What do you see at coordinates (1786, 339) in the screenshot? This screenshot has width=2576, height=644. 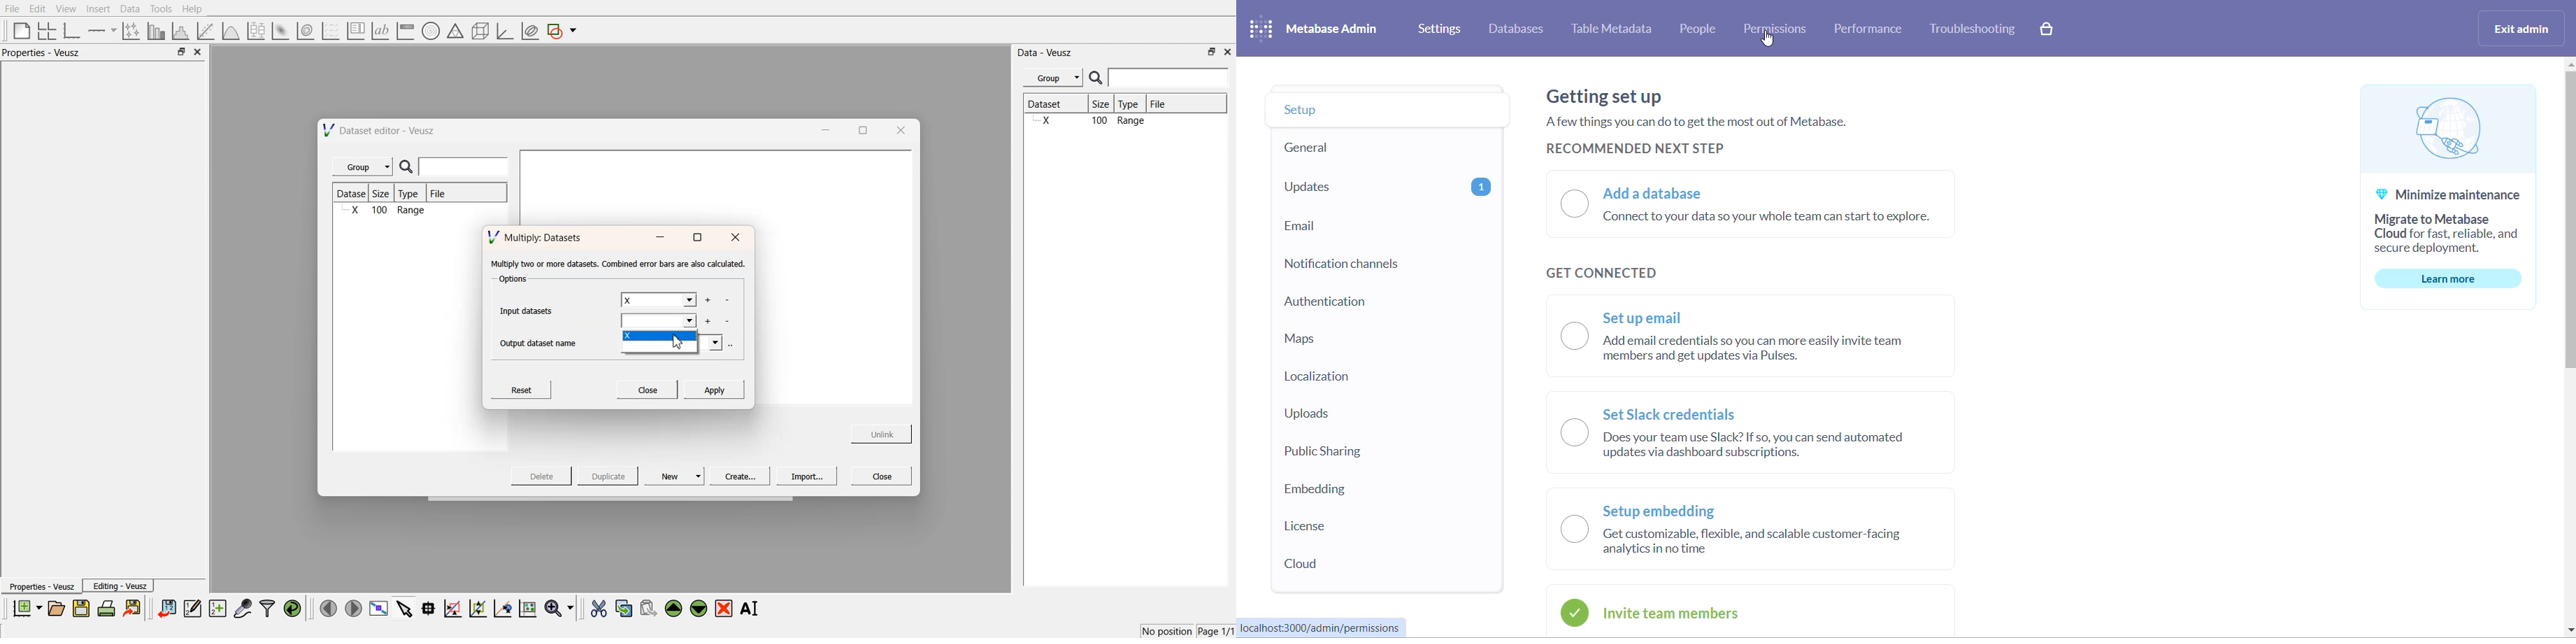 I see `set up email radio button` at bounding box center [1786, 339].